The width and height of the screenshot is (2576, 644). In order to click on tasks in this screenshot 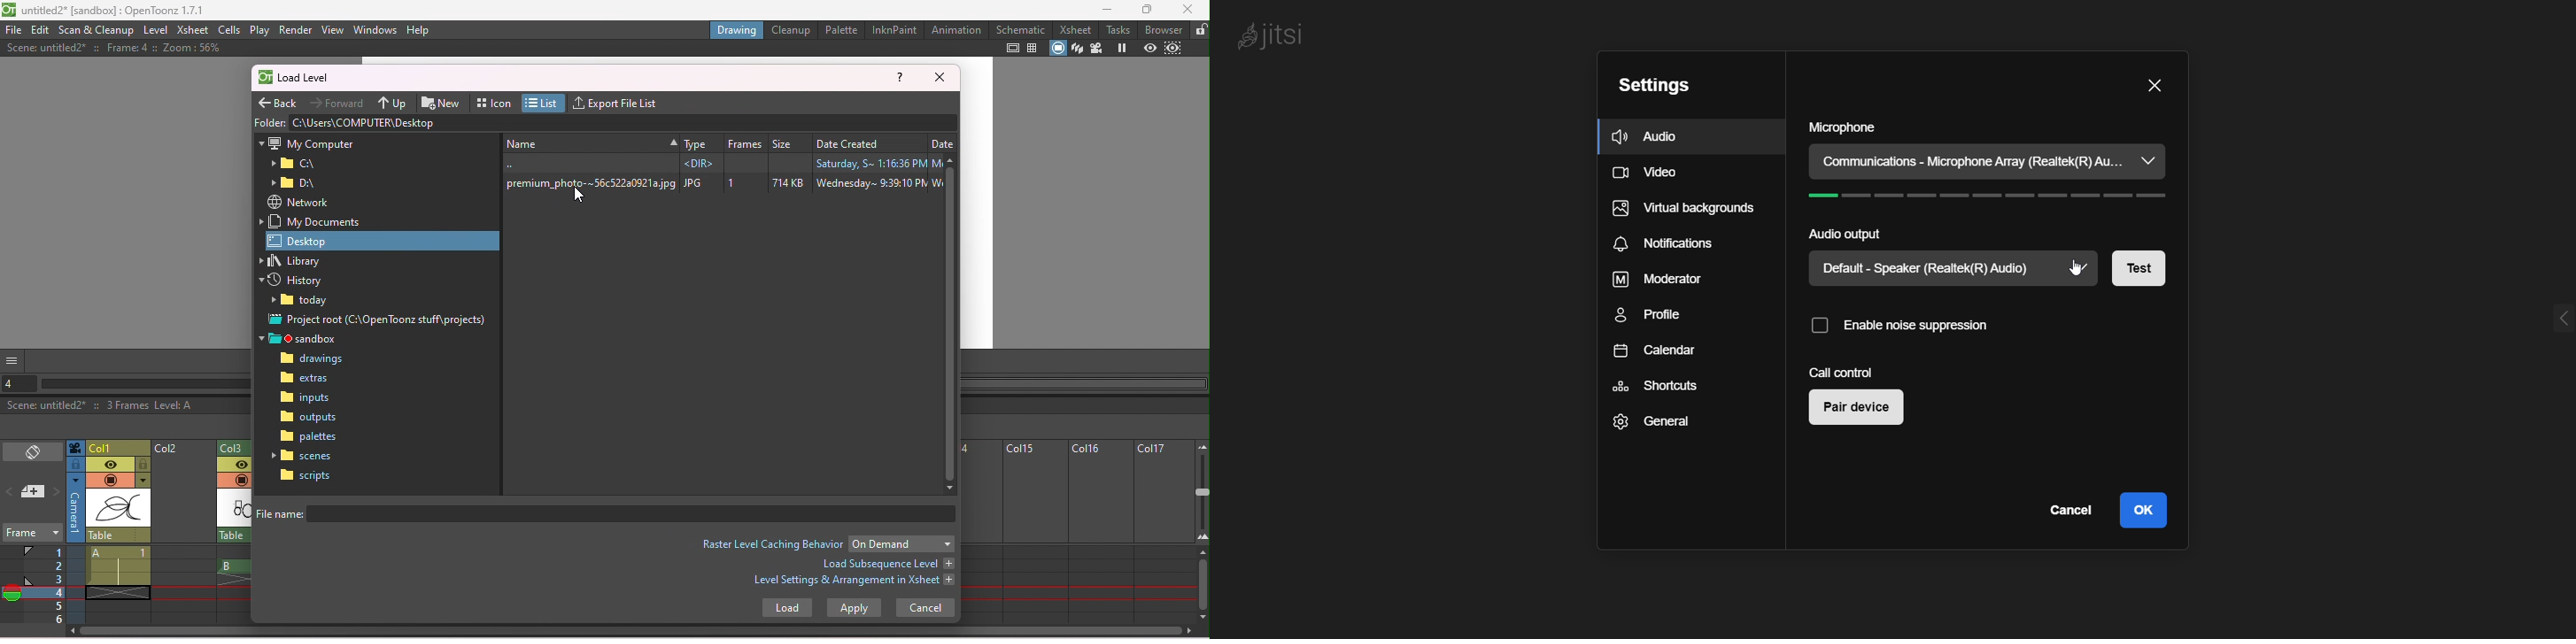, I will do `click(1120, 29)`.